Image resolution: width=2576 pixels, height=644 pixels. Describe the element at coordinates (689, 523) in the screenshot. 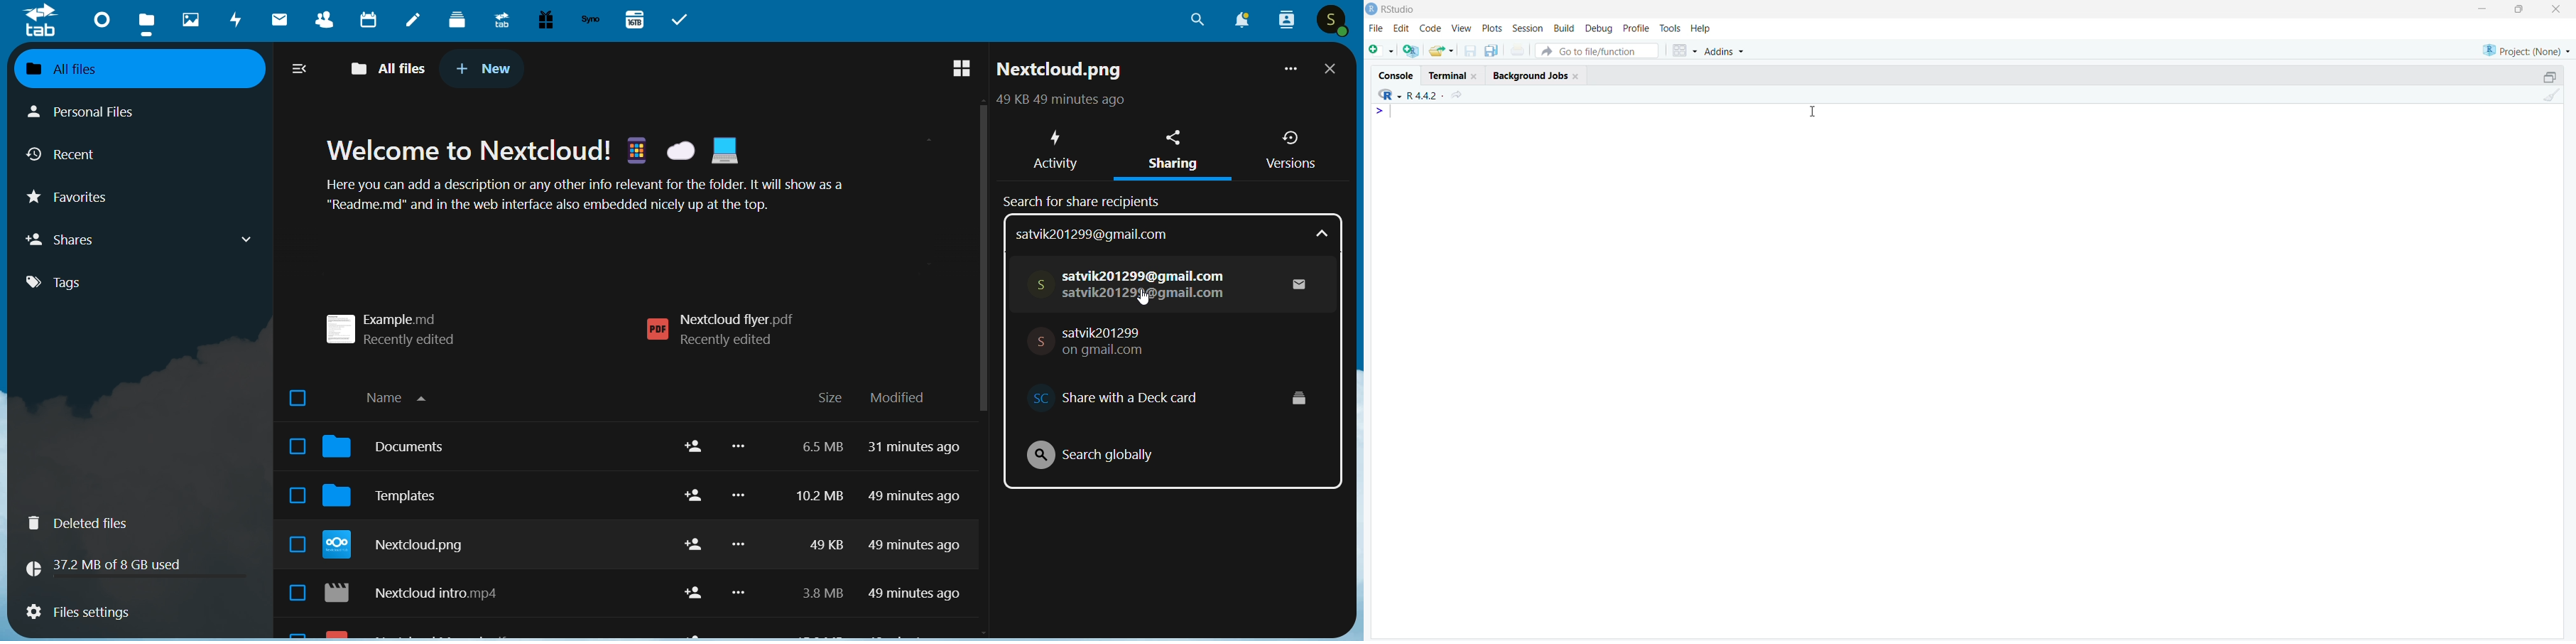

I see `share` at that location.